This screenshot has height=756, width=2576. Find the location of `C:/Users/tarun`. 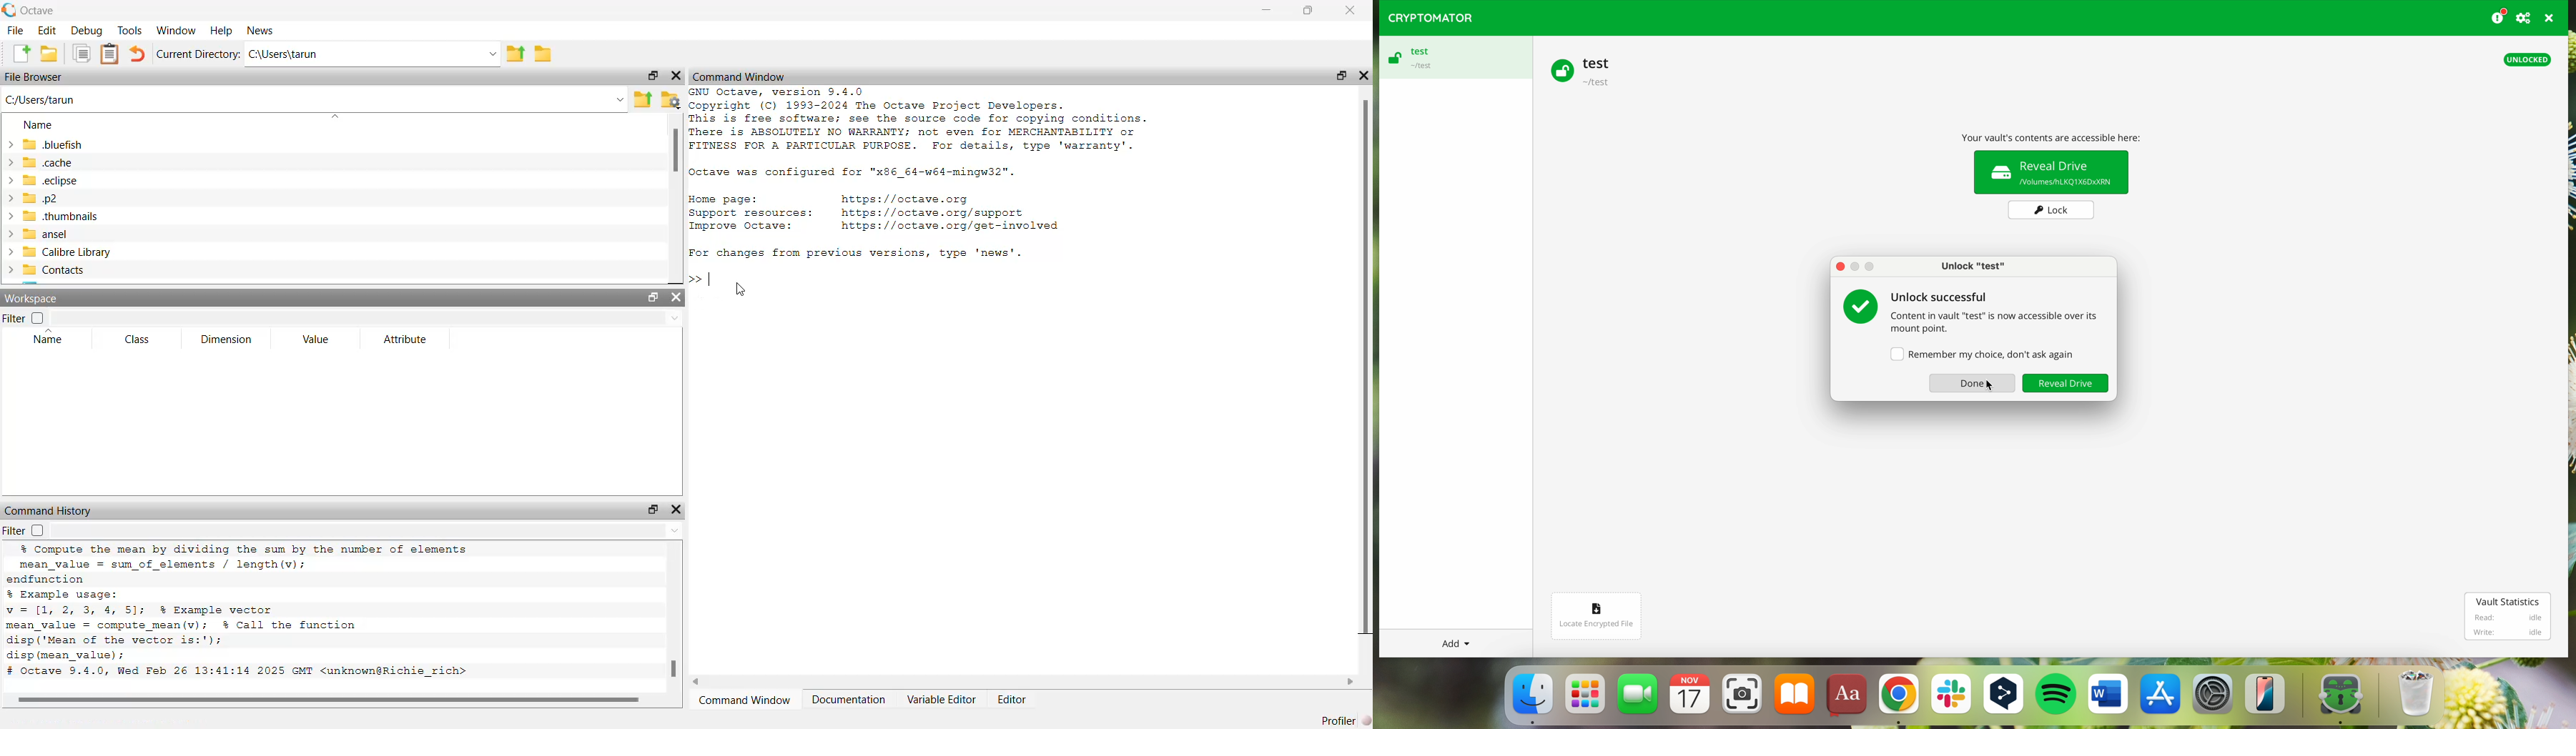

C:/Users/tarun is located at coordinates (41, 100).